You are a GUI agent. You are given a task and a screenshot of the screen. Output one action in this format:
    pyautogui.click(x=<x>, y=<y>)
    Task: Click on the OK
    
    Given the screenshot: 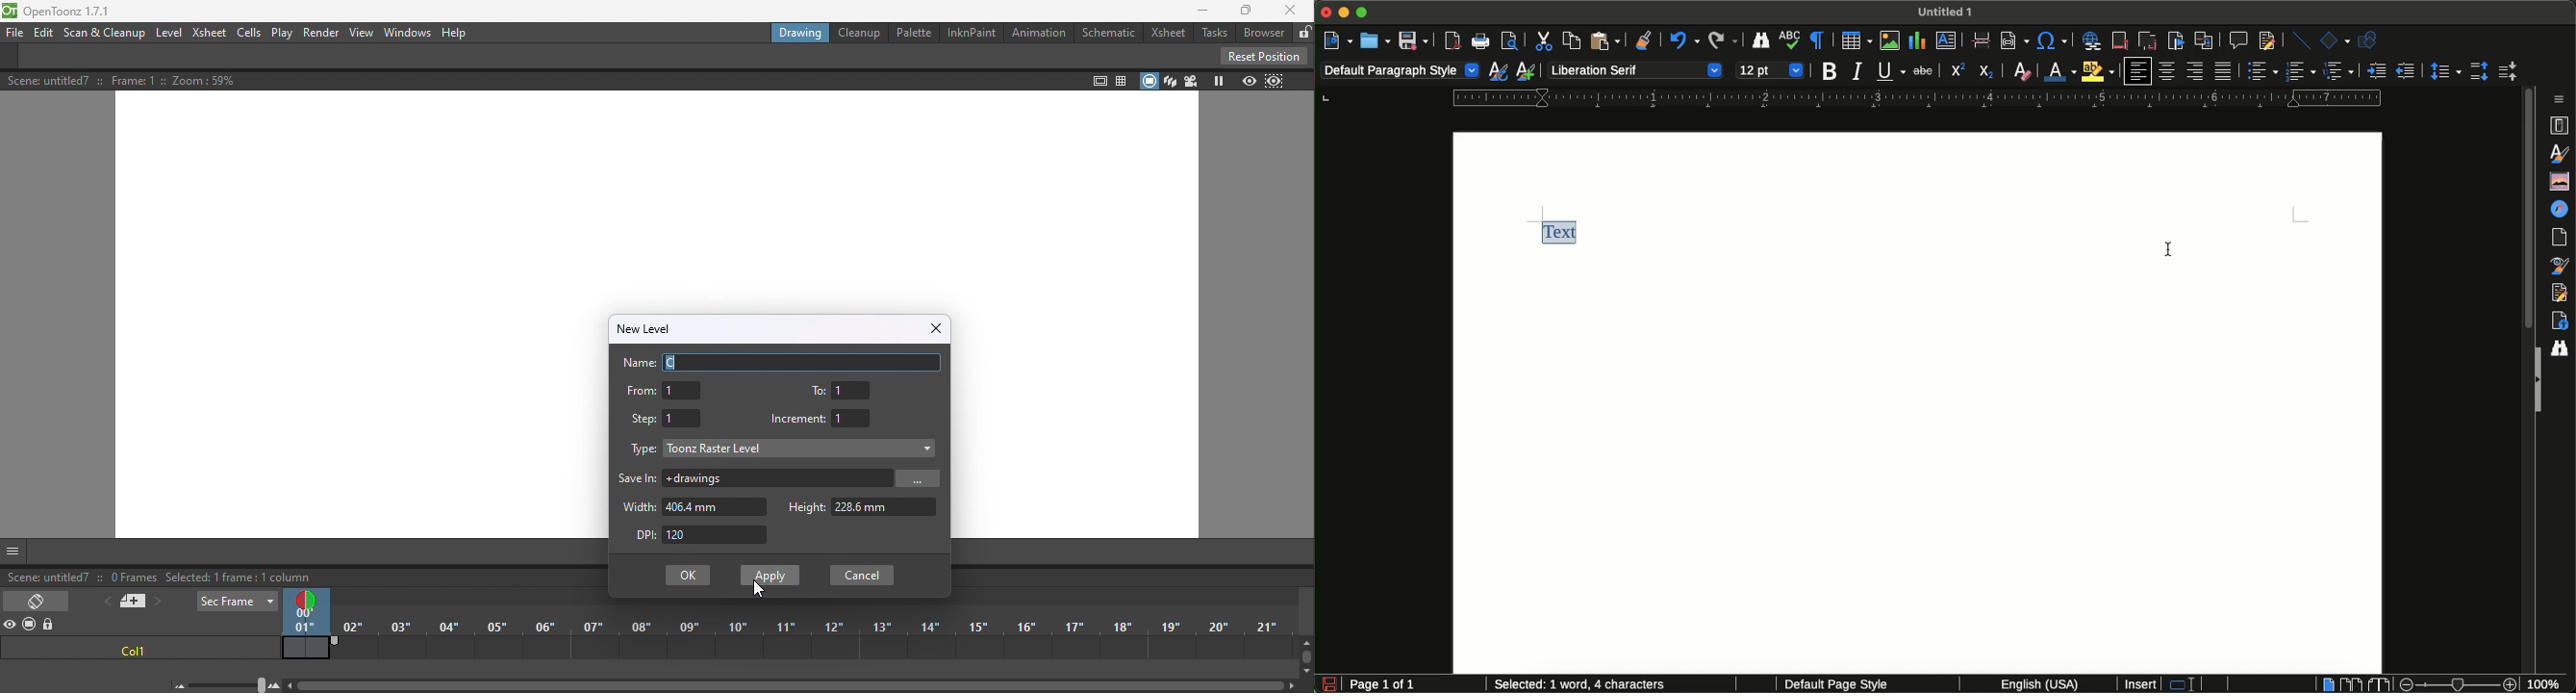 What is the action you would take?
    pyautogui.click(x=687, y=576)
    